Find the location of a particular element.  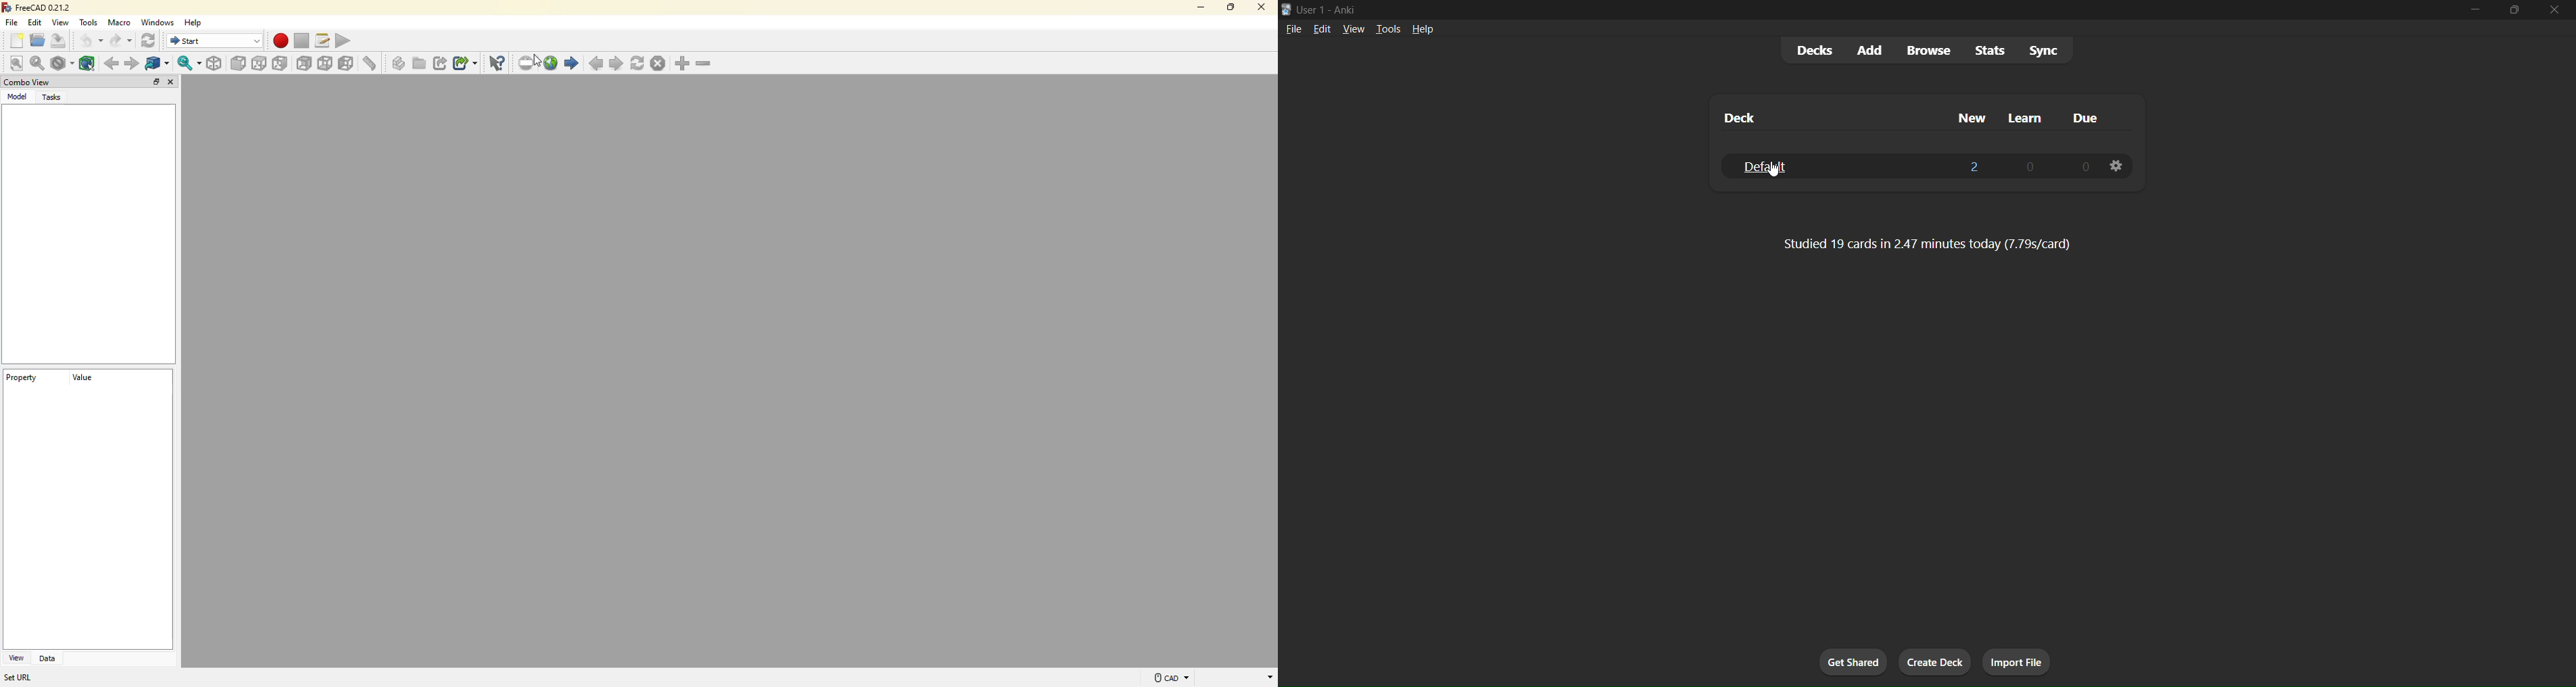

add is located at coordinates (1871, 48).